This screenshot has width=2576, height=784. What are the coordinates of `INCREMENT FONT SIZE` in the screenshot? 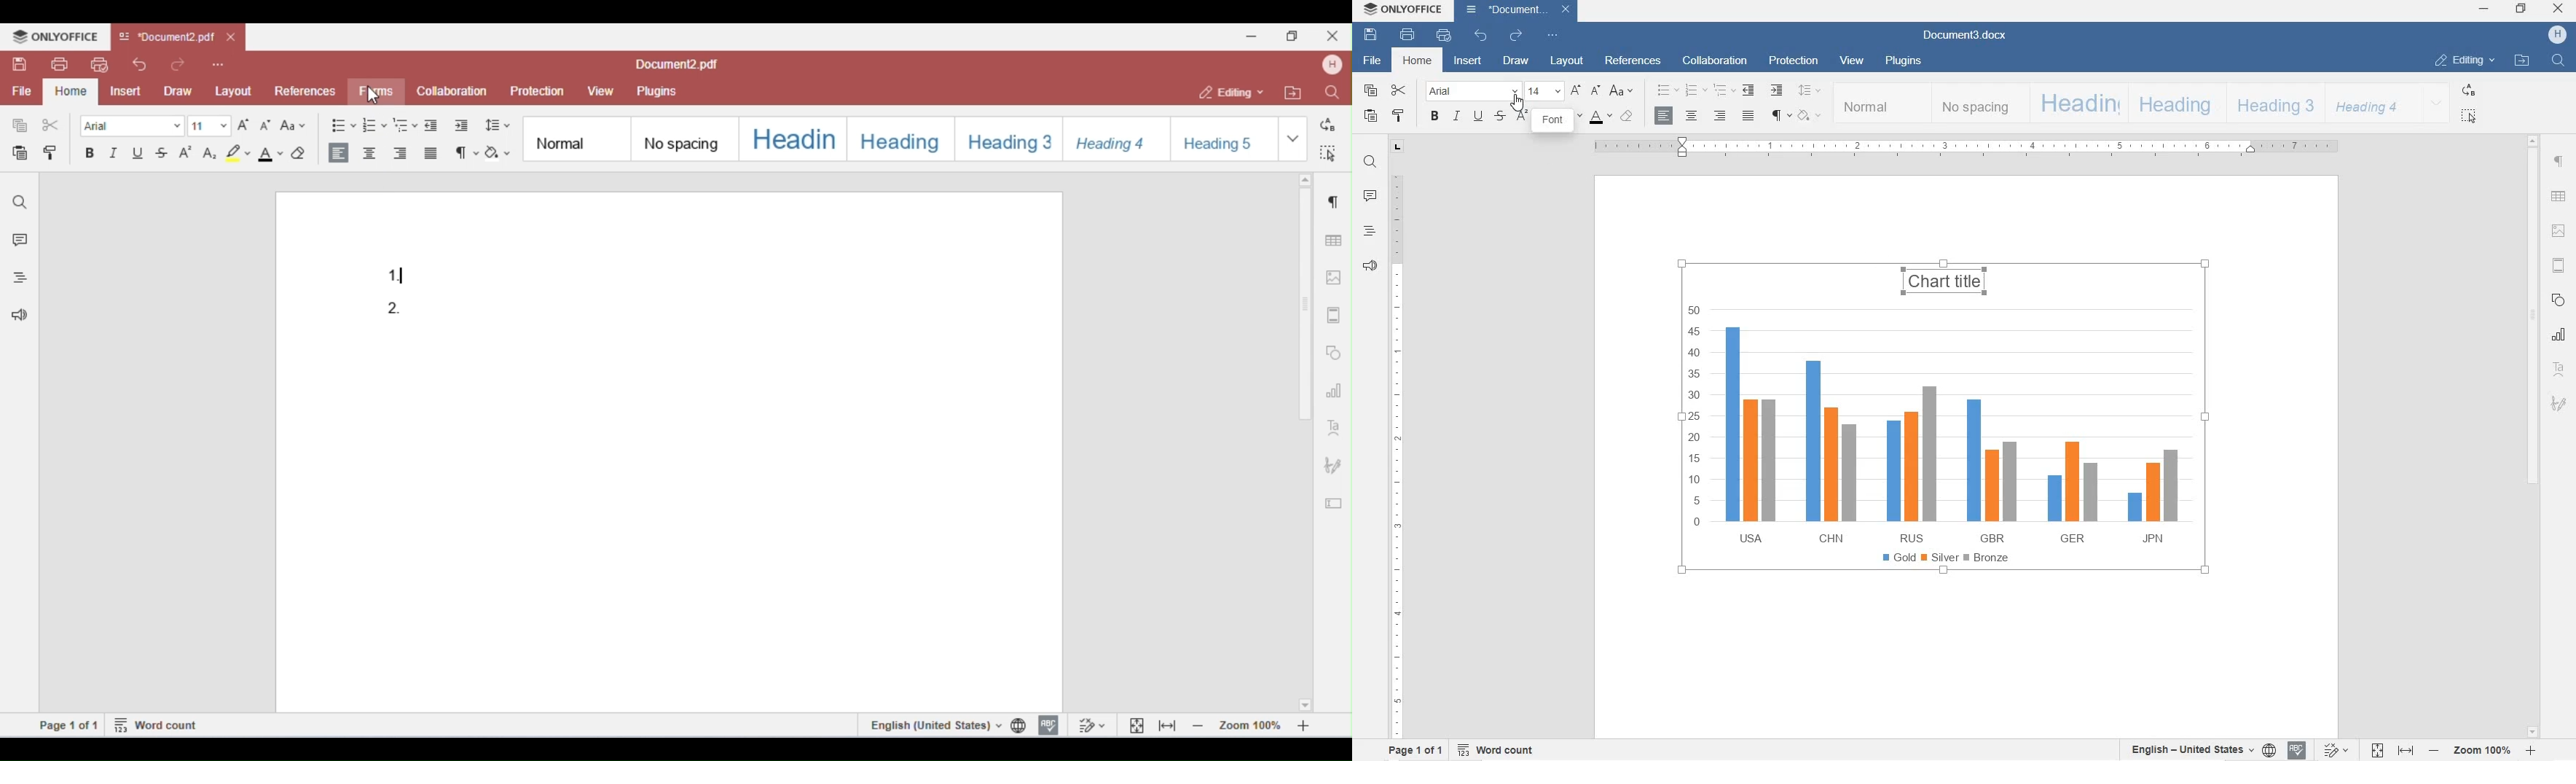 It's located at (1576, 90).